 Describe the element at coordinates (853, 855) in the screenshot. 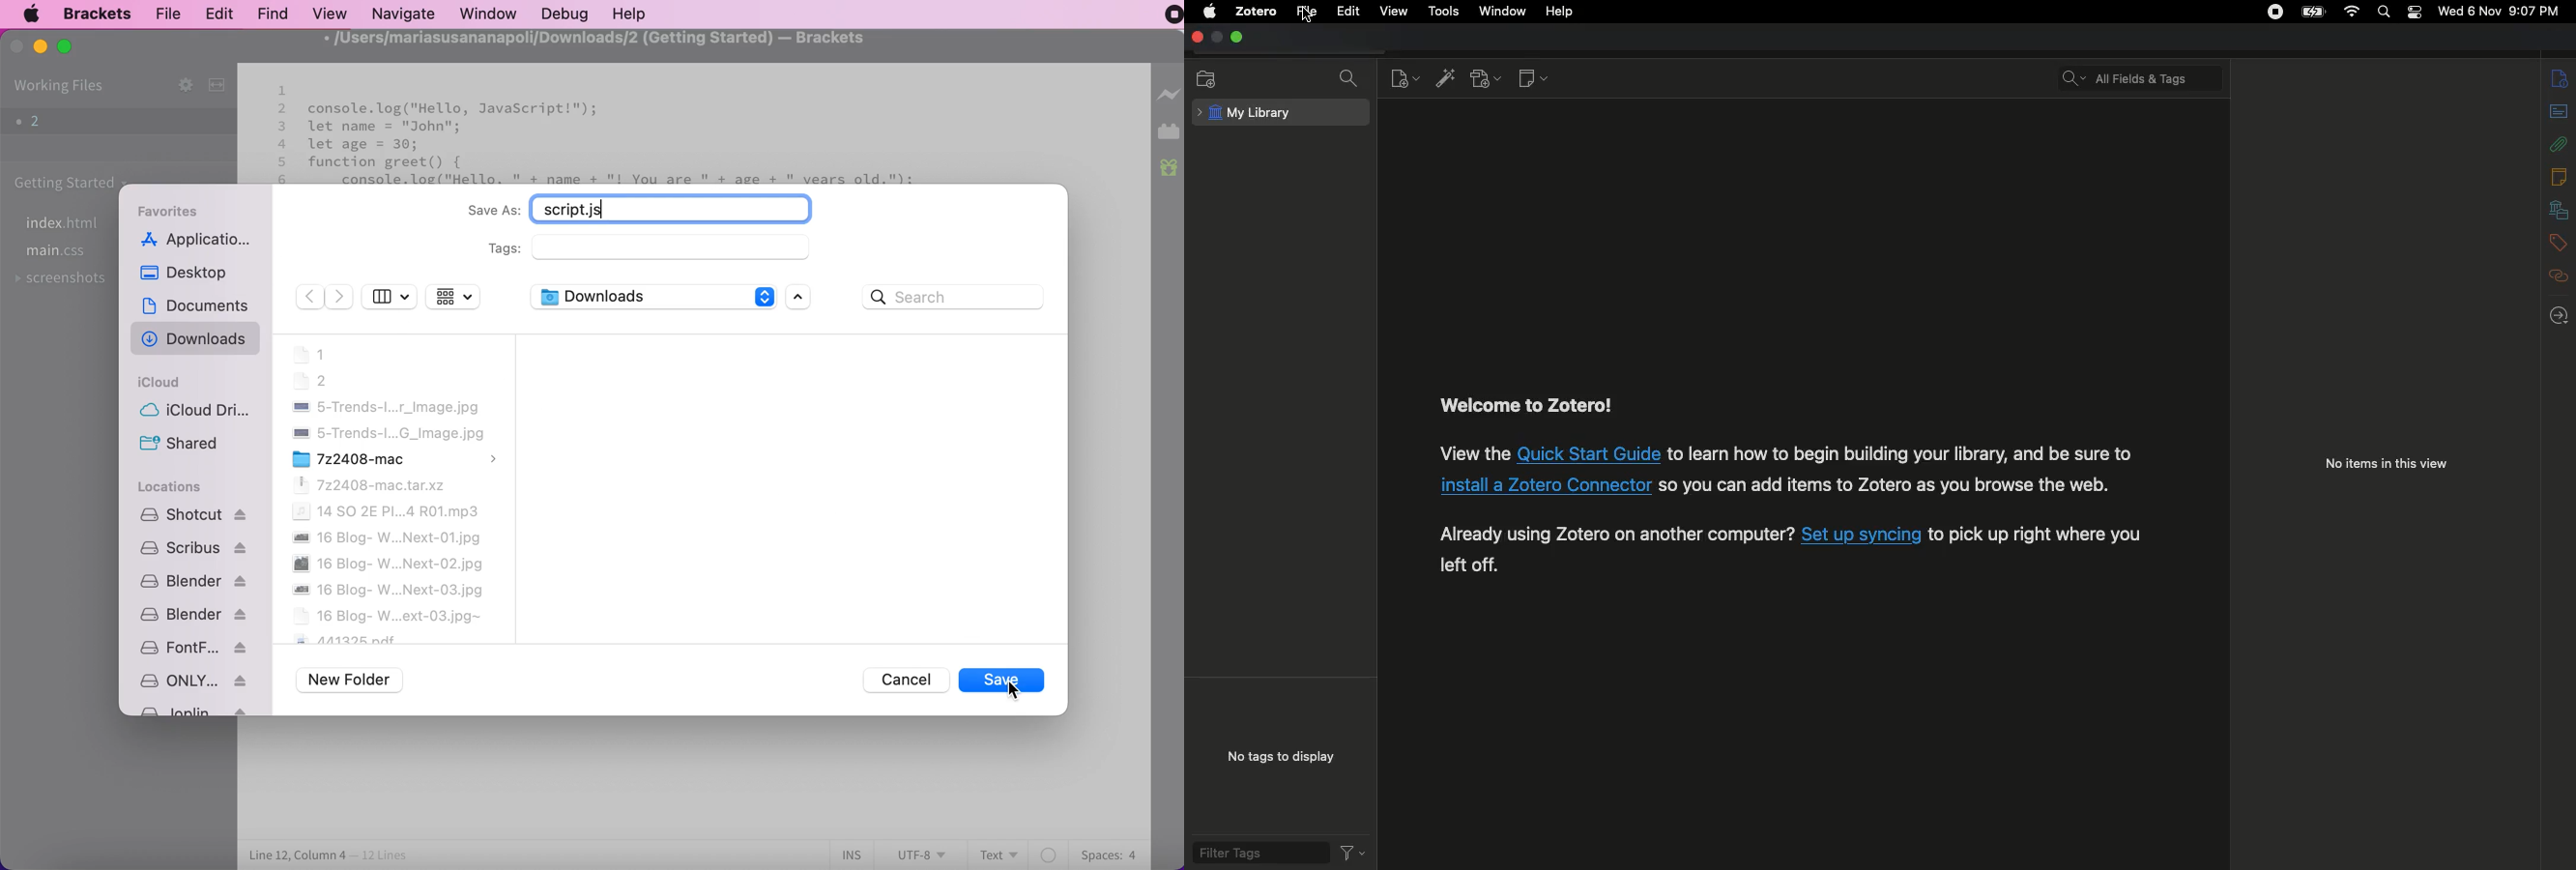

I see `ins` at that location.